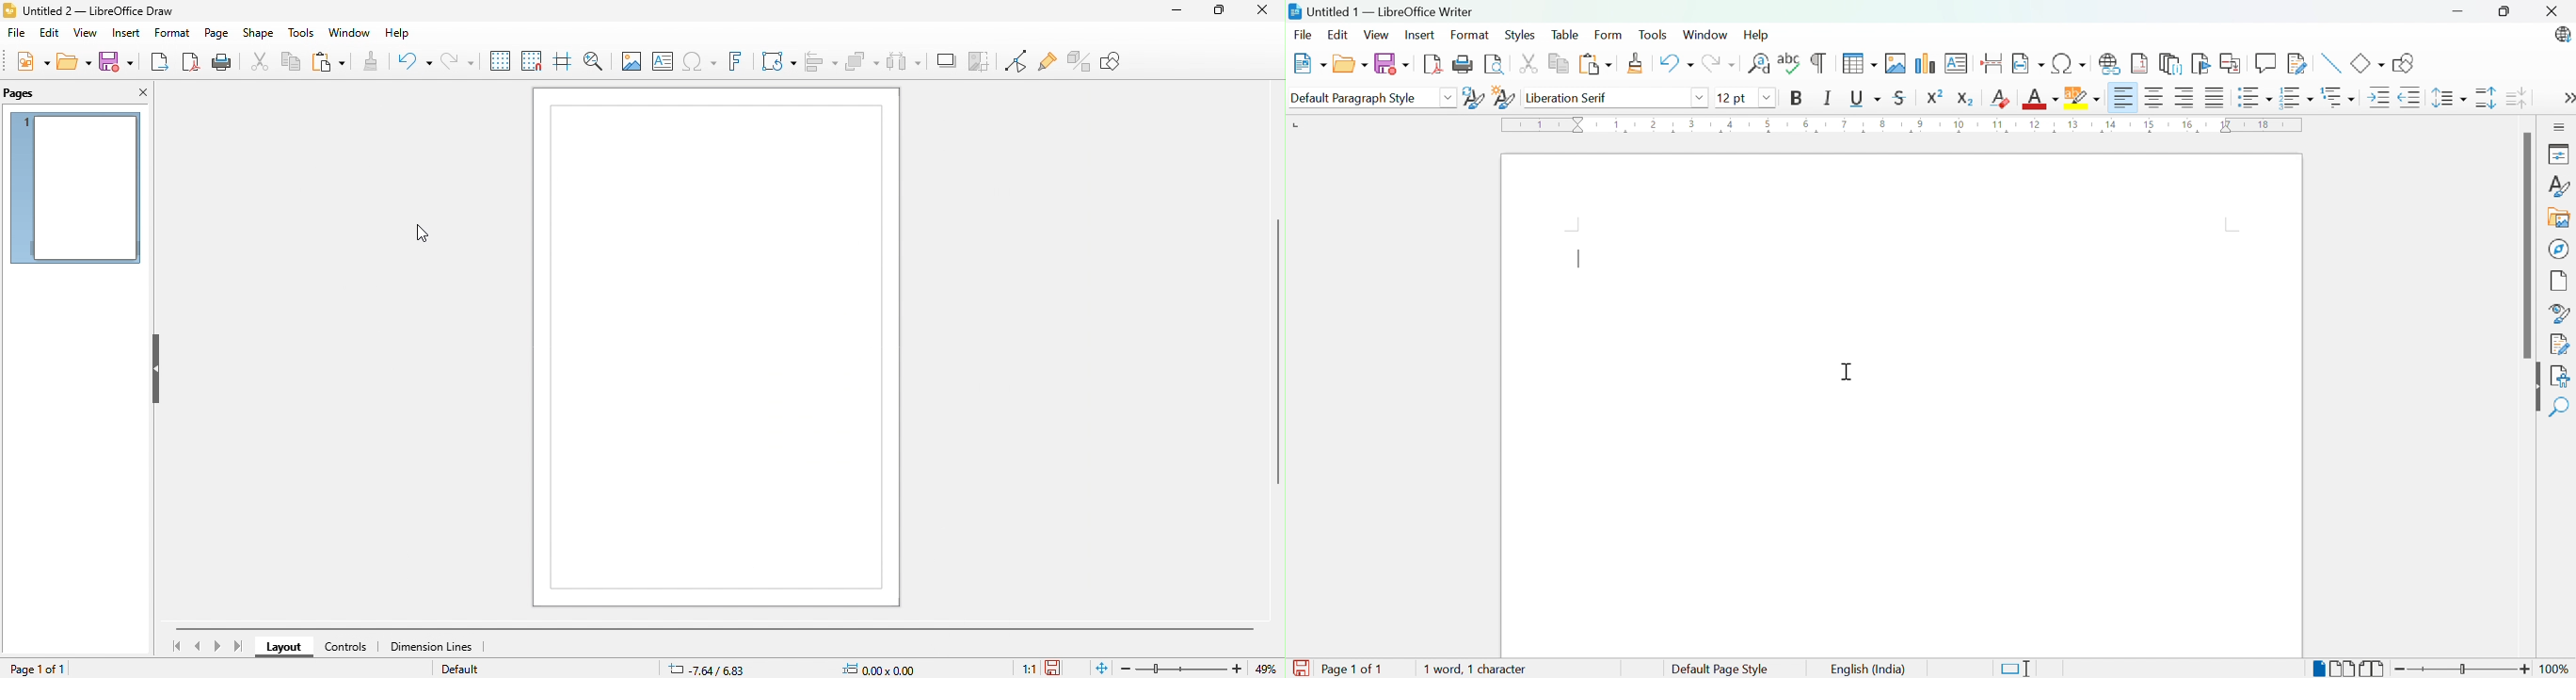 Image resolution: width=2576 pixels, height=700 pixels. Describe the element at coordinates (1354, 97) in the screenshot. I see `Default paragraph style` at that location.